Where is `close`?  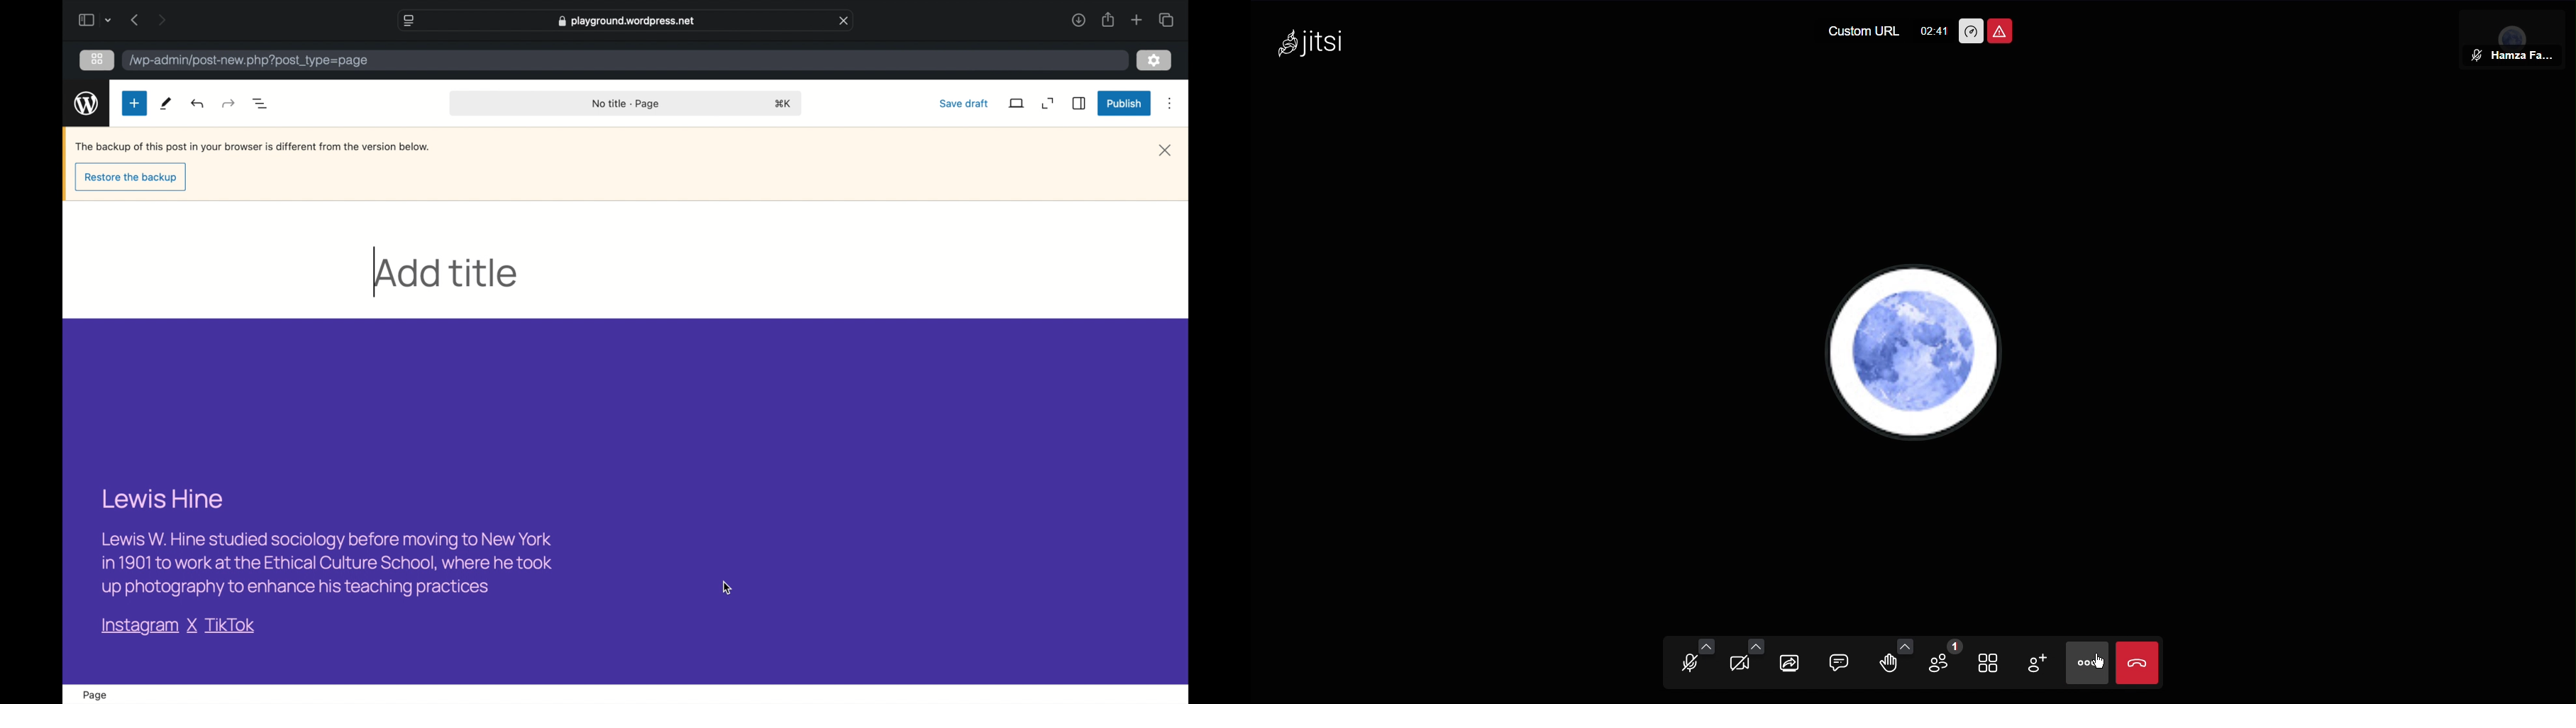 close is located at coordinates (845, 20).